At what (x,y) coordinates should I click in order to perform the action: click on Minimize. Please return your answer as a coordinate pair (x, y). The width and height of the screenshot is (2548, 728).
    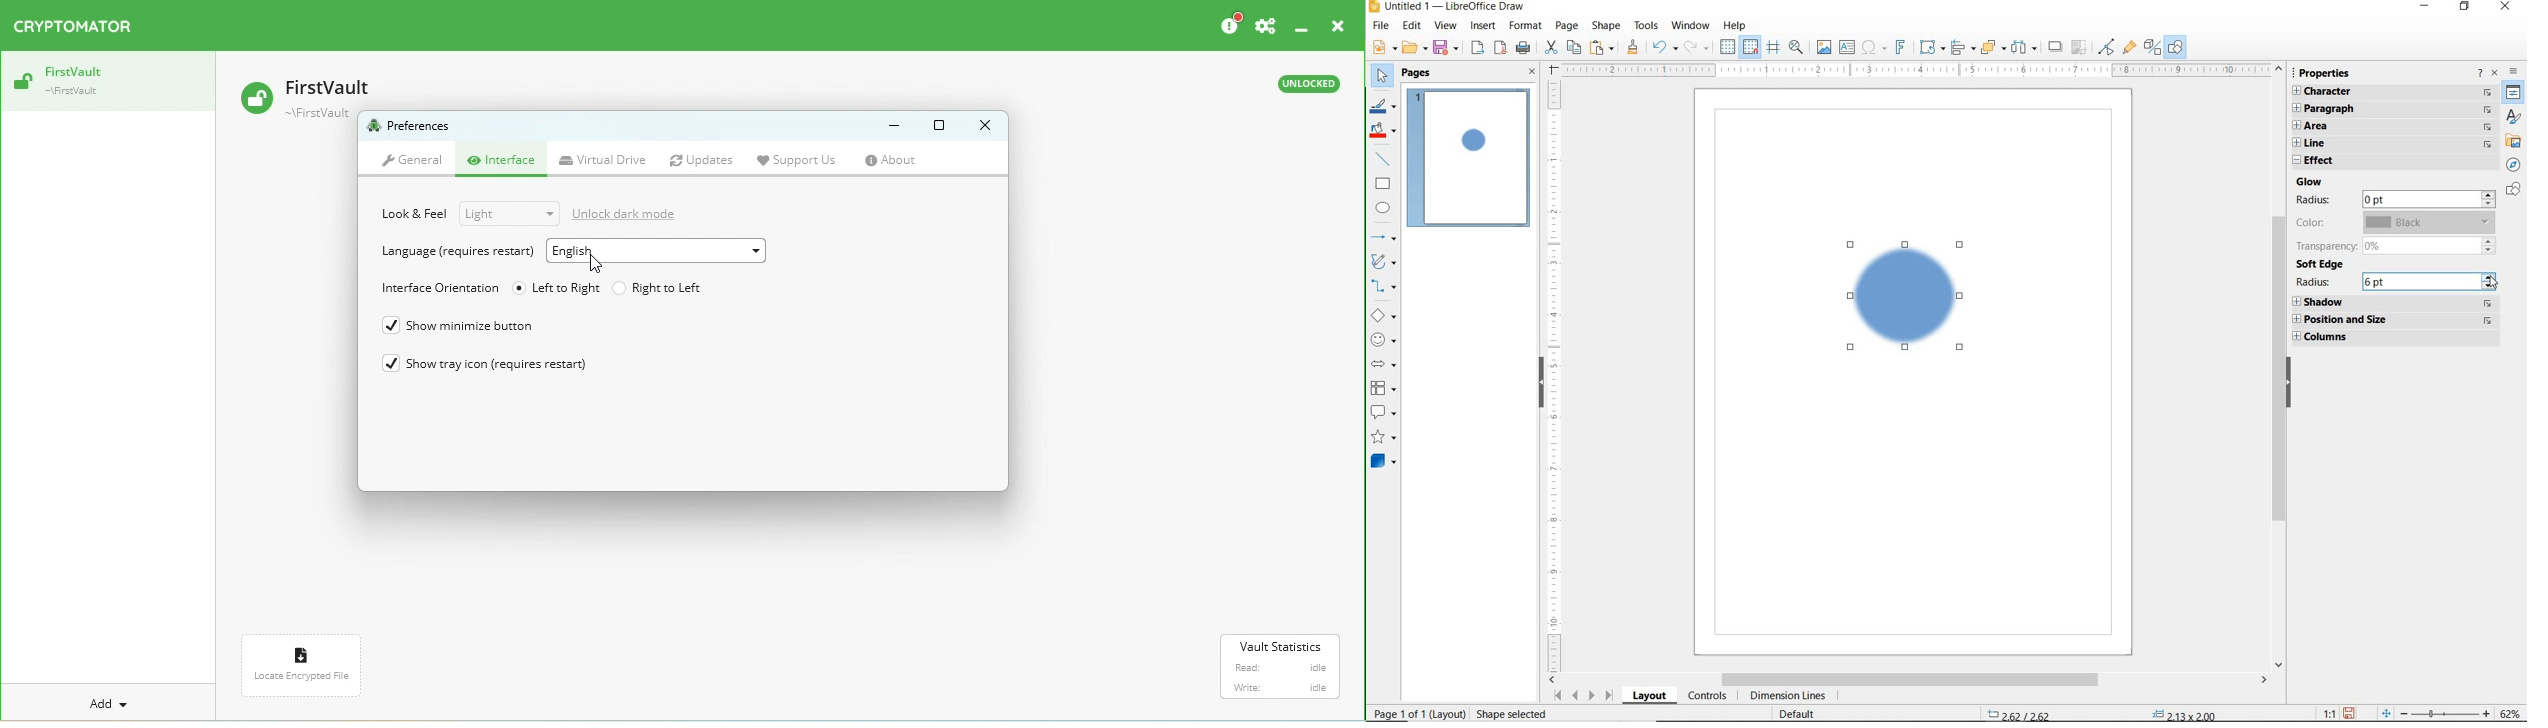
    Looking at the image, I should click on (1303, 27).